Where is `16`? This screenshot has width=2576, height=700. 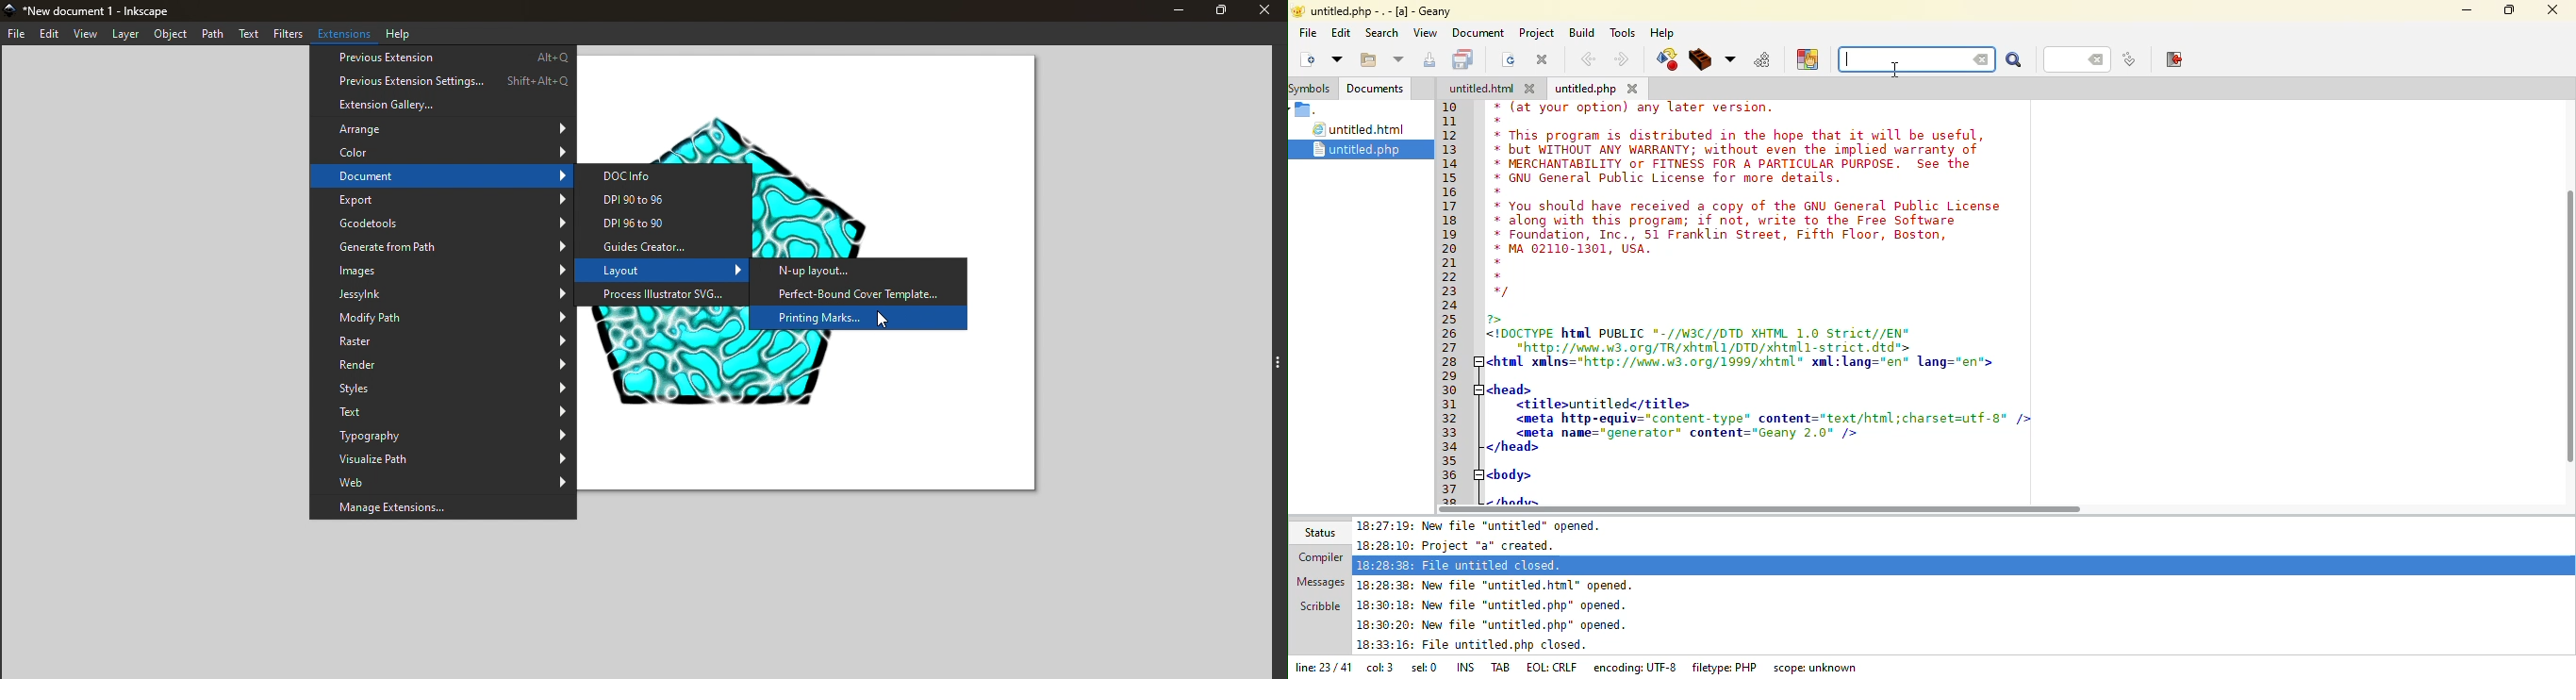
16 is located at coordinates (1450, 192).